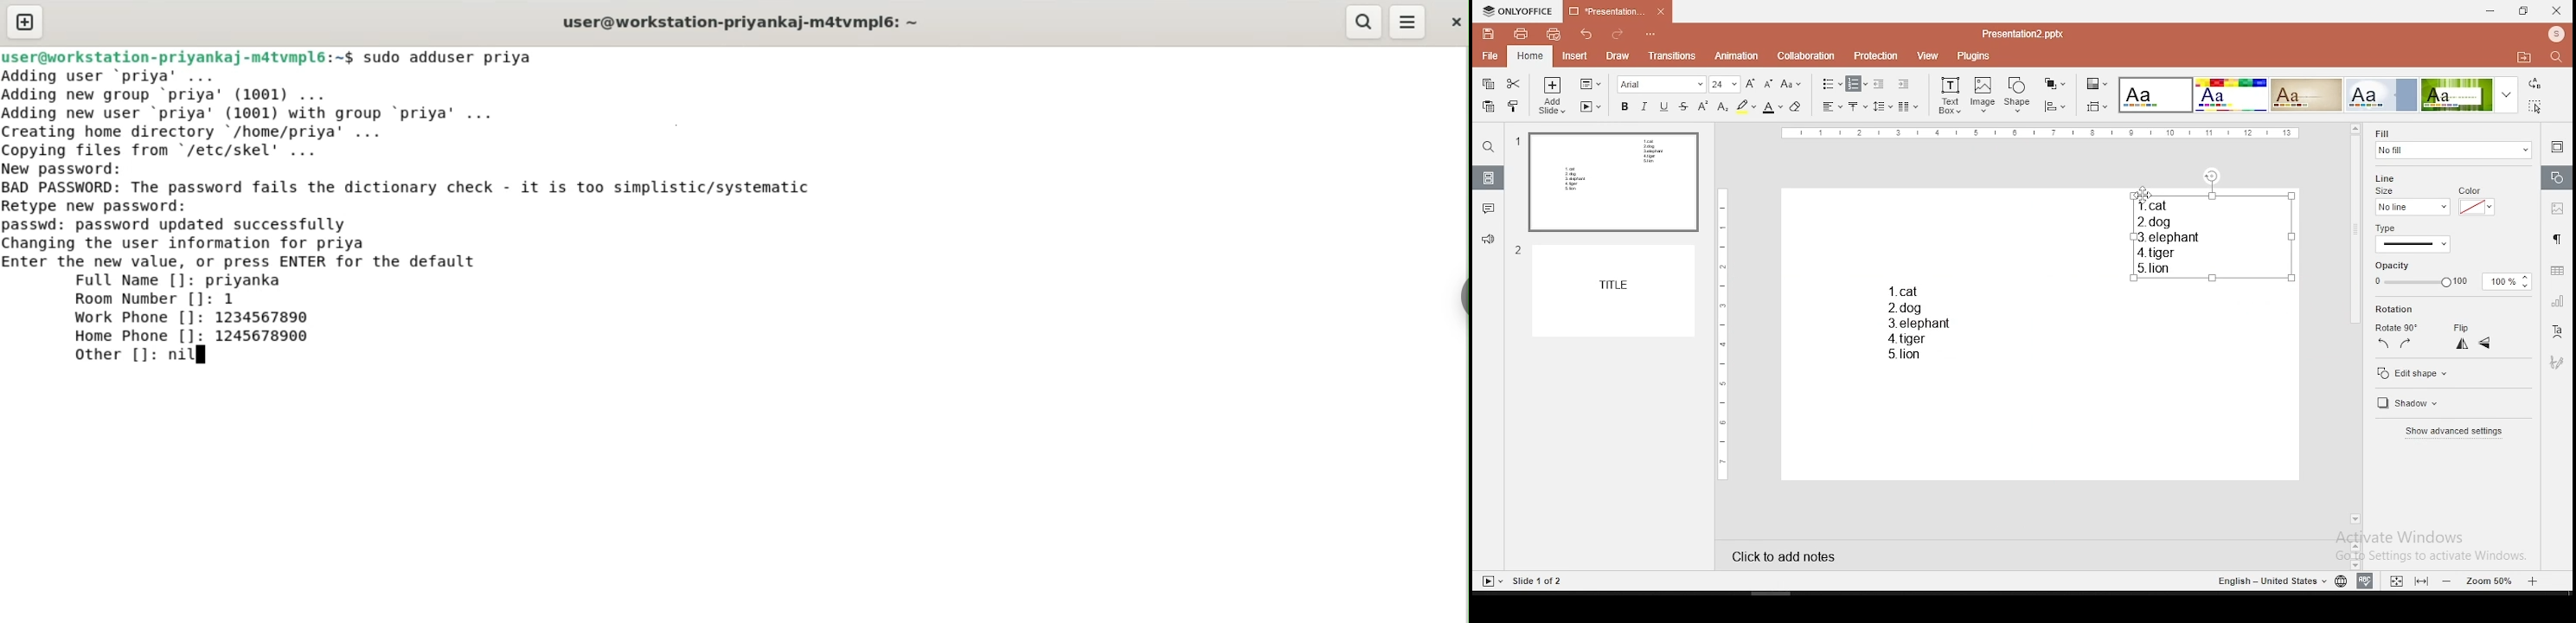 This screenshot has width=2576, height=644. What do you see at coordinates (2453, 275) in the screenshot?
I see `opacity` at bounding box center [2453, 275].